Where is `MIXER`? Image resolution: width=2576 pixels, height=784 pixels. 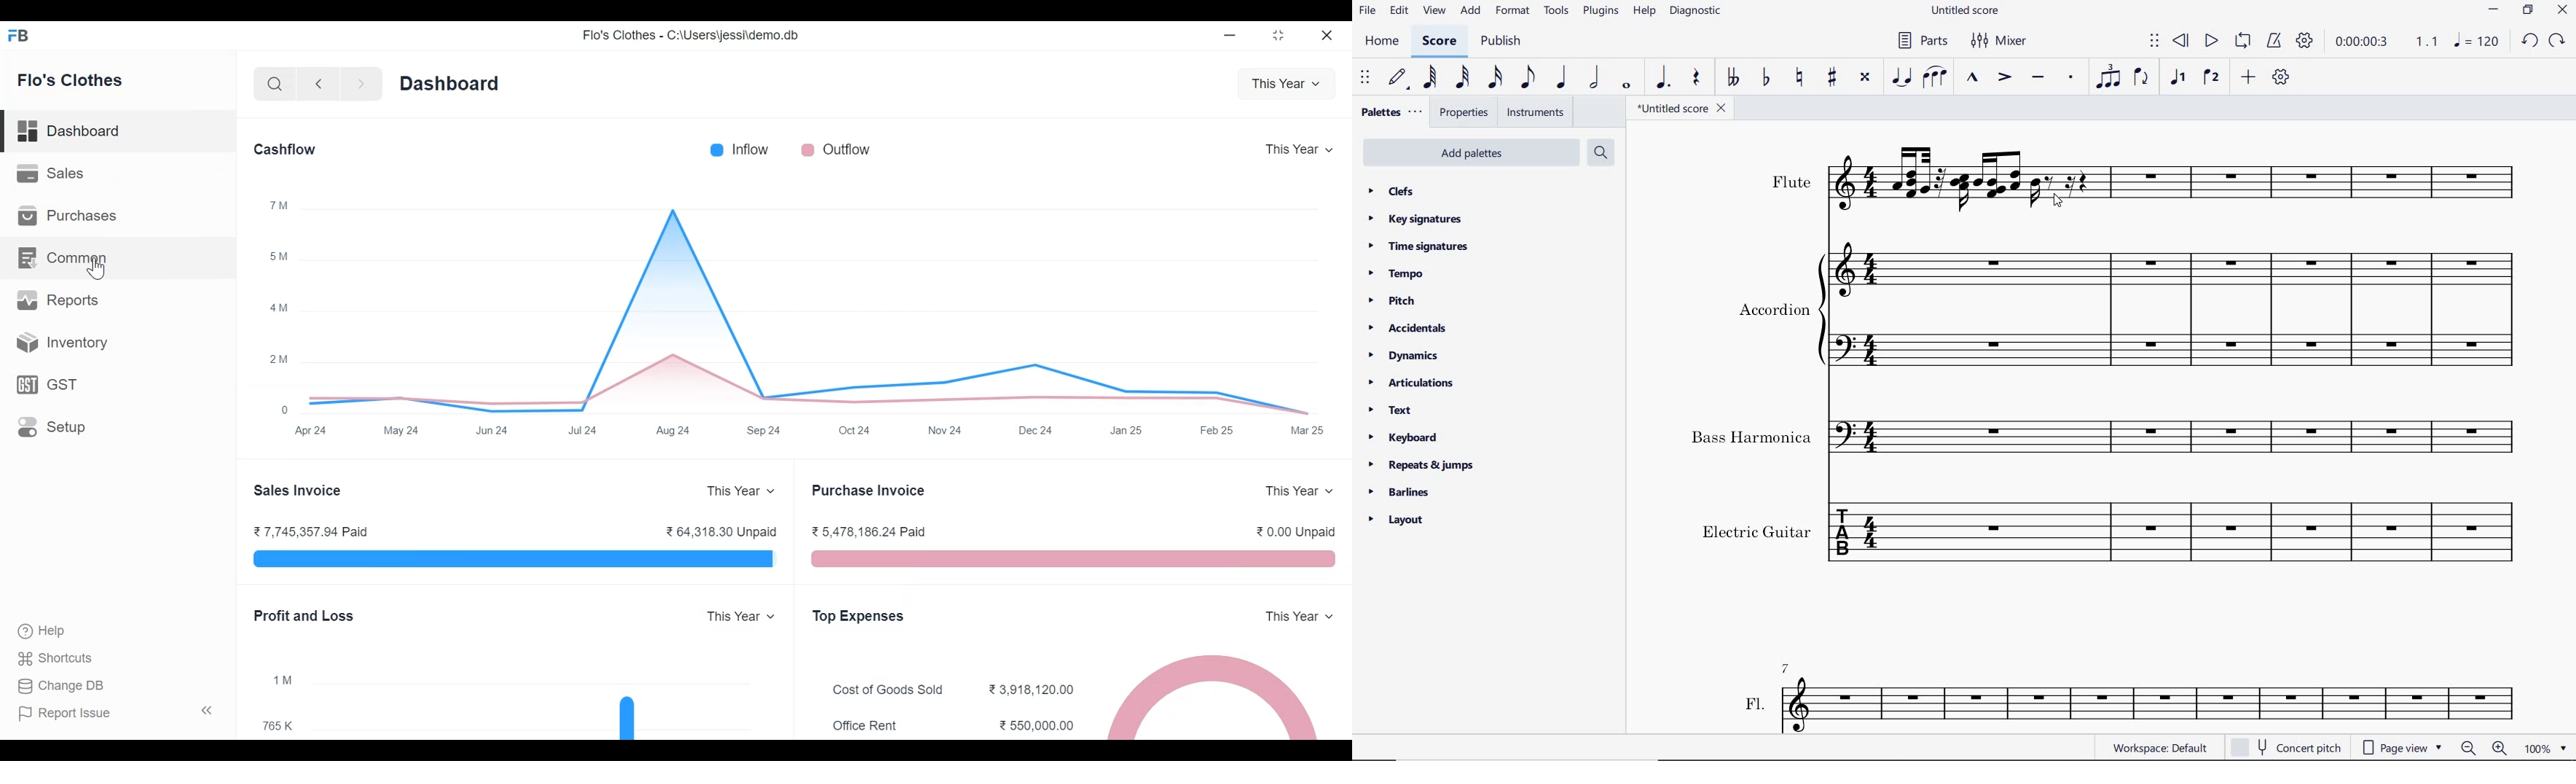 MIXER is located at coordinates (1998, 40).